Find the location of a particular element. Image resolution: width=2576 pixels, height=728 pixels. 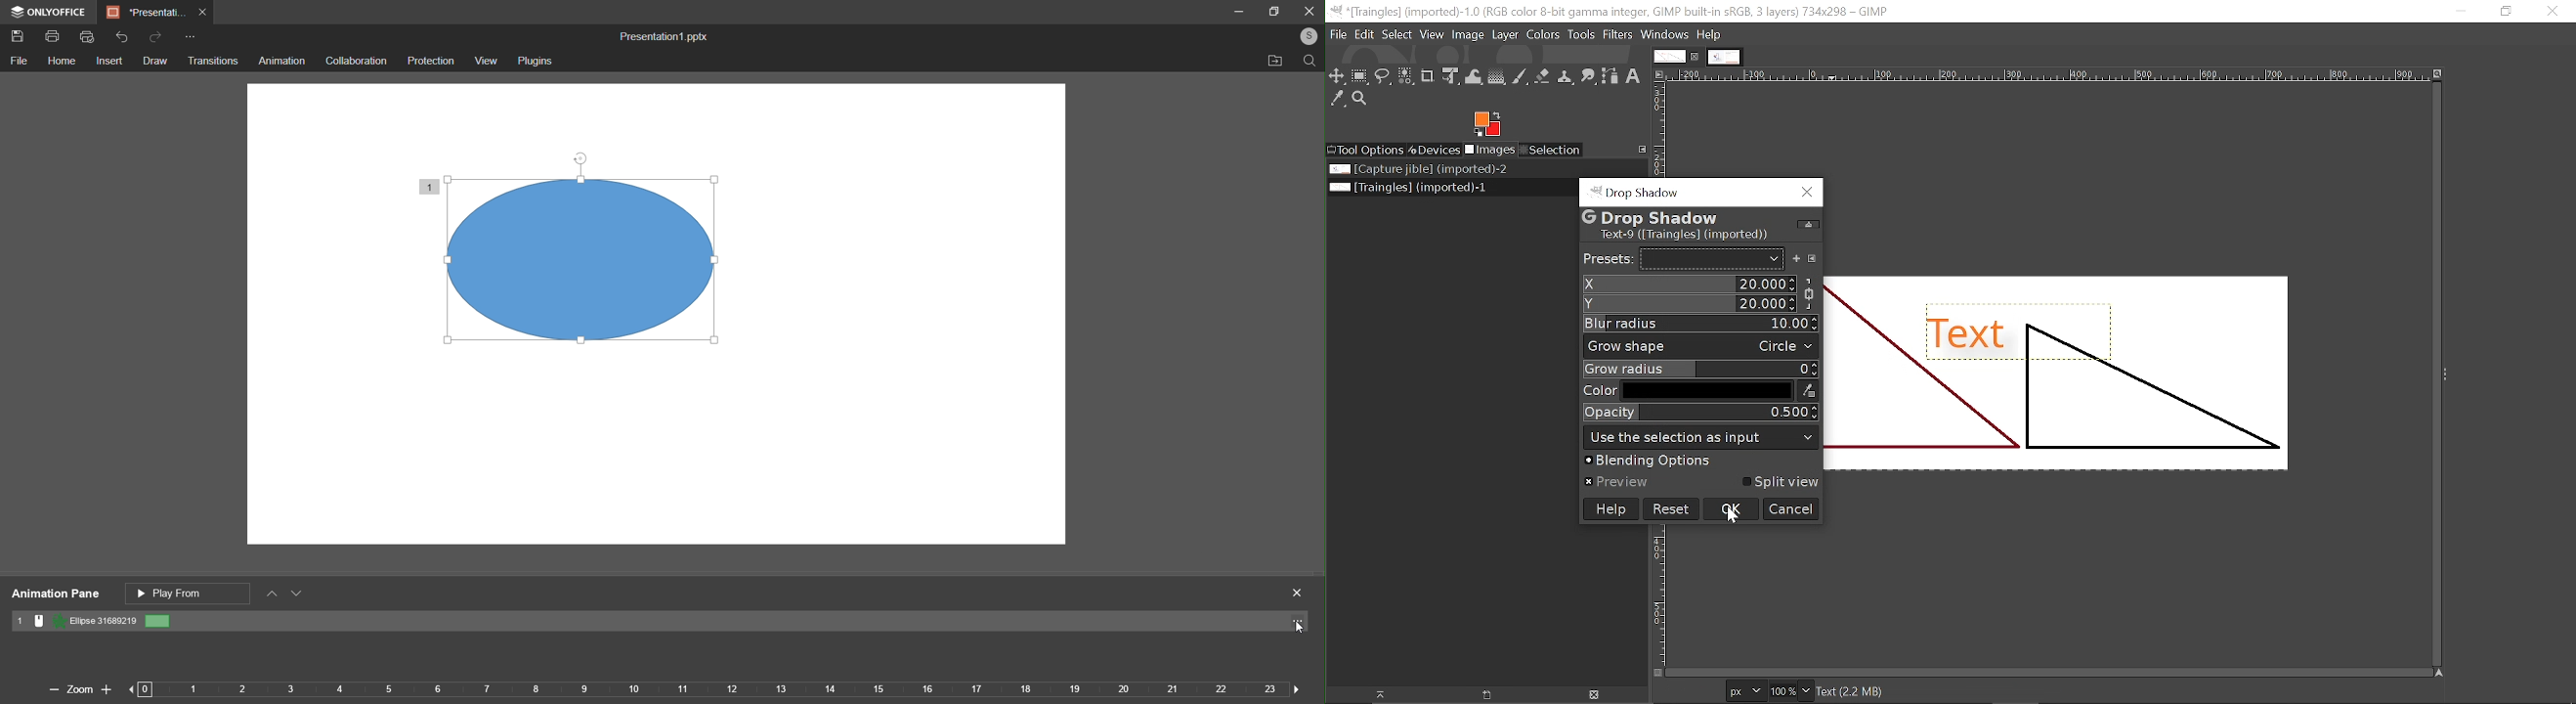

Selection is located at coordinates (1552, 150).